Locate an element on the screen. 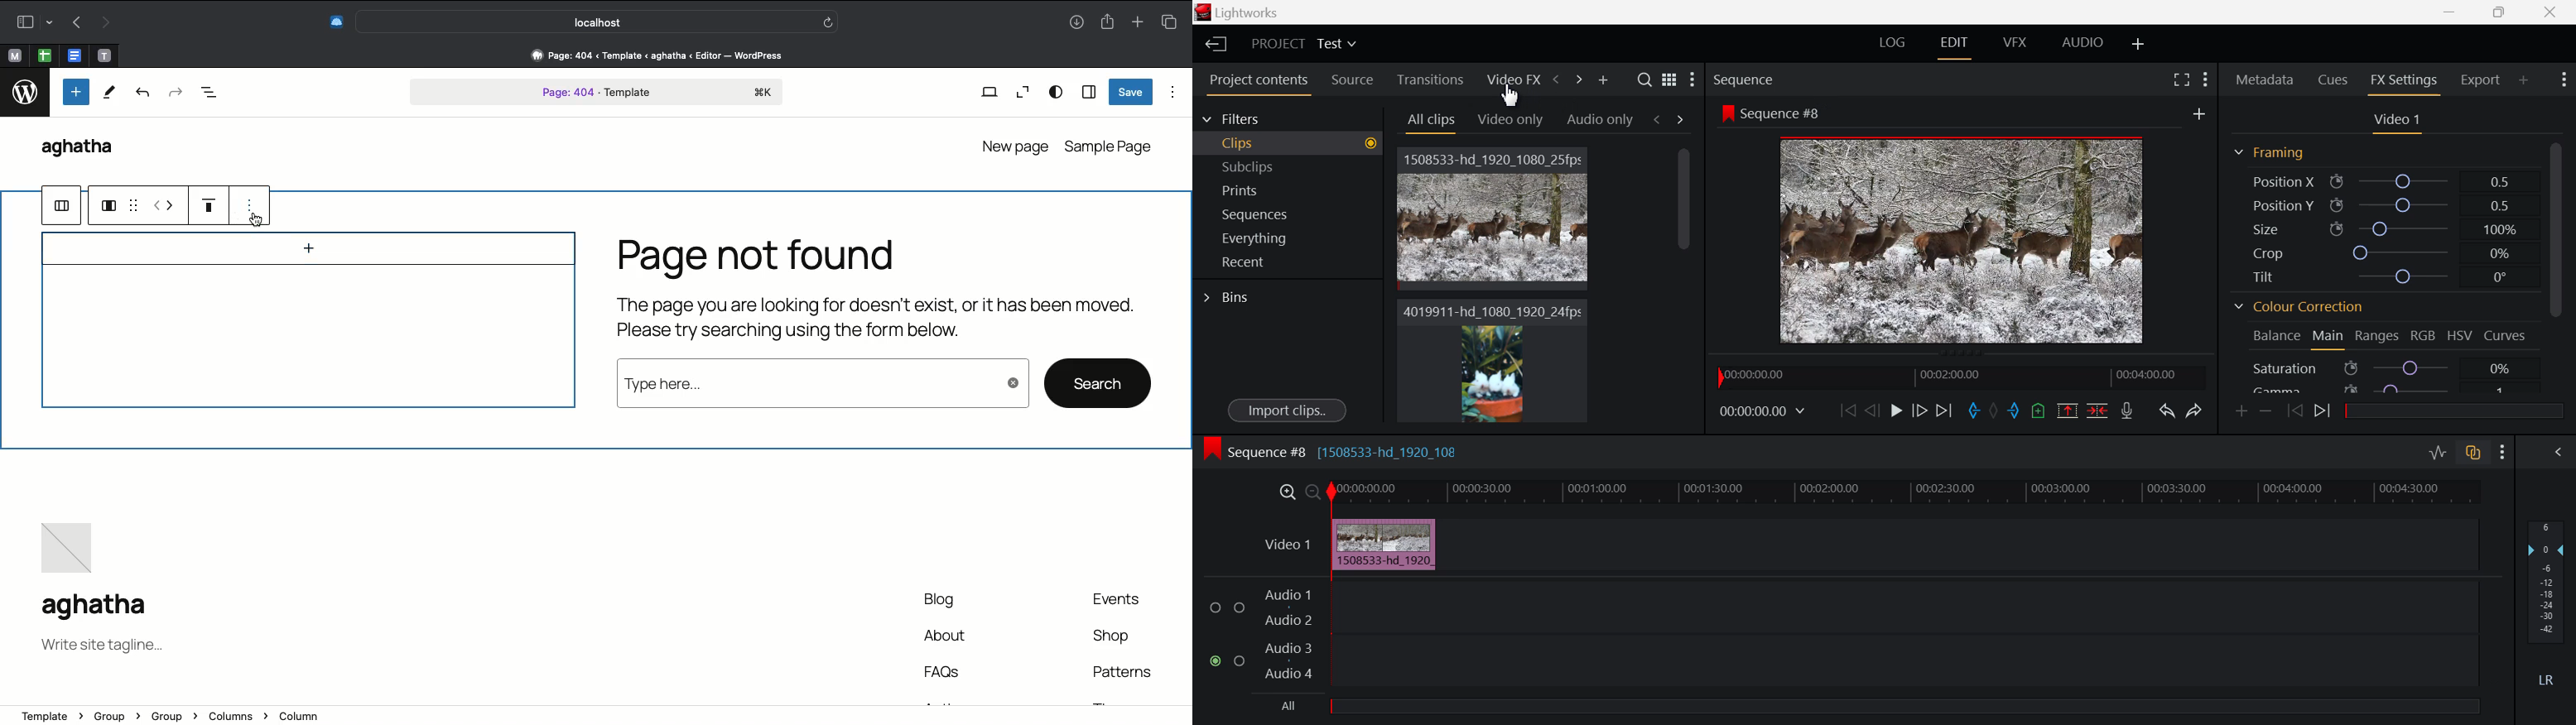  options is located at coordinates (252, 201).